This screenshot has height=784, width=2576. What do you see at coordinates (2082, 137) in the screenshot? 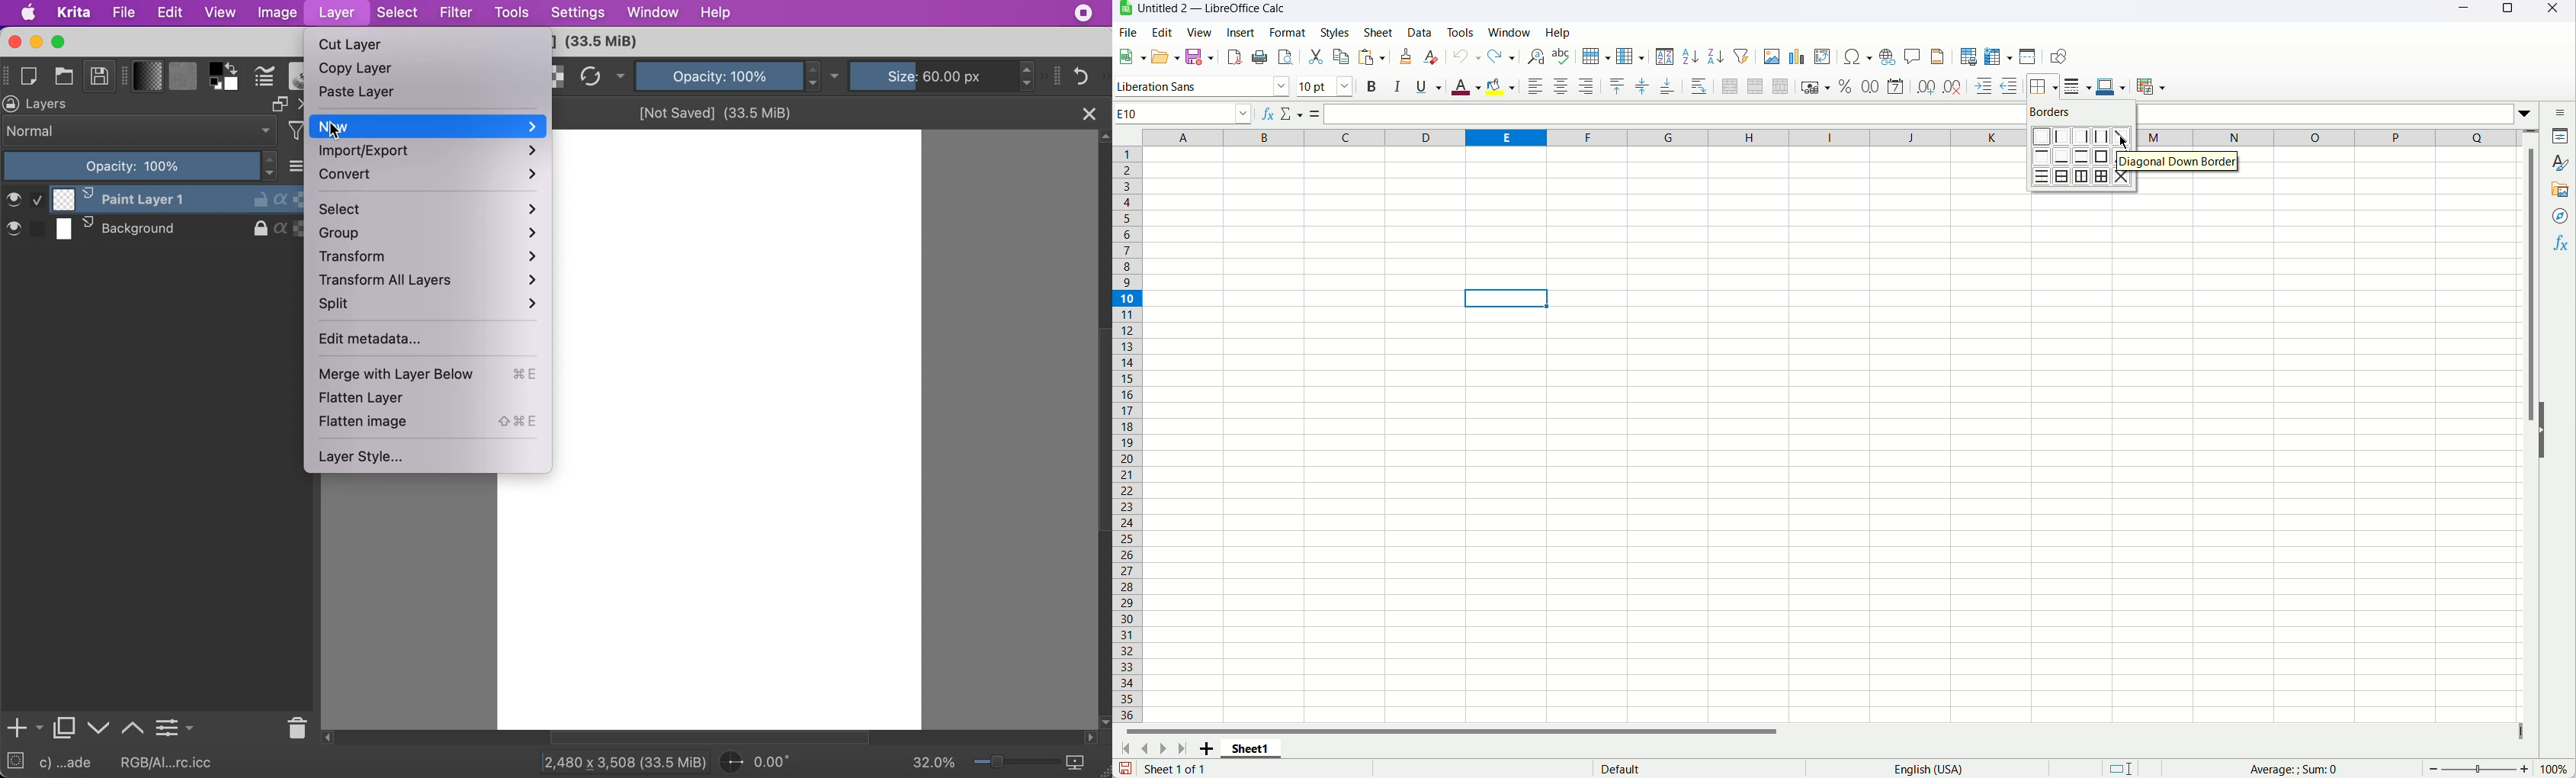
I see `Right border` at bounding box center [2082, 137].